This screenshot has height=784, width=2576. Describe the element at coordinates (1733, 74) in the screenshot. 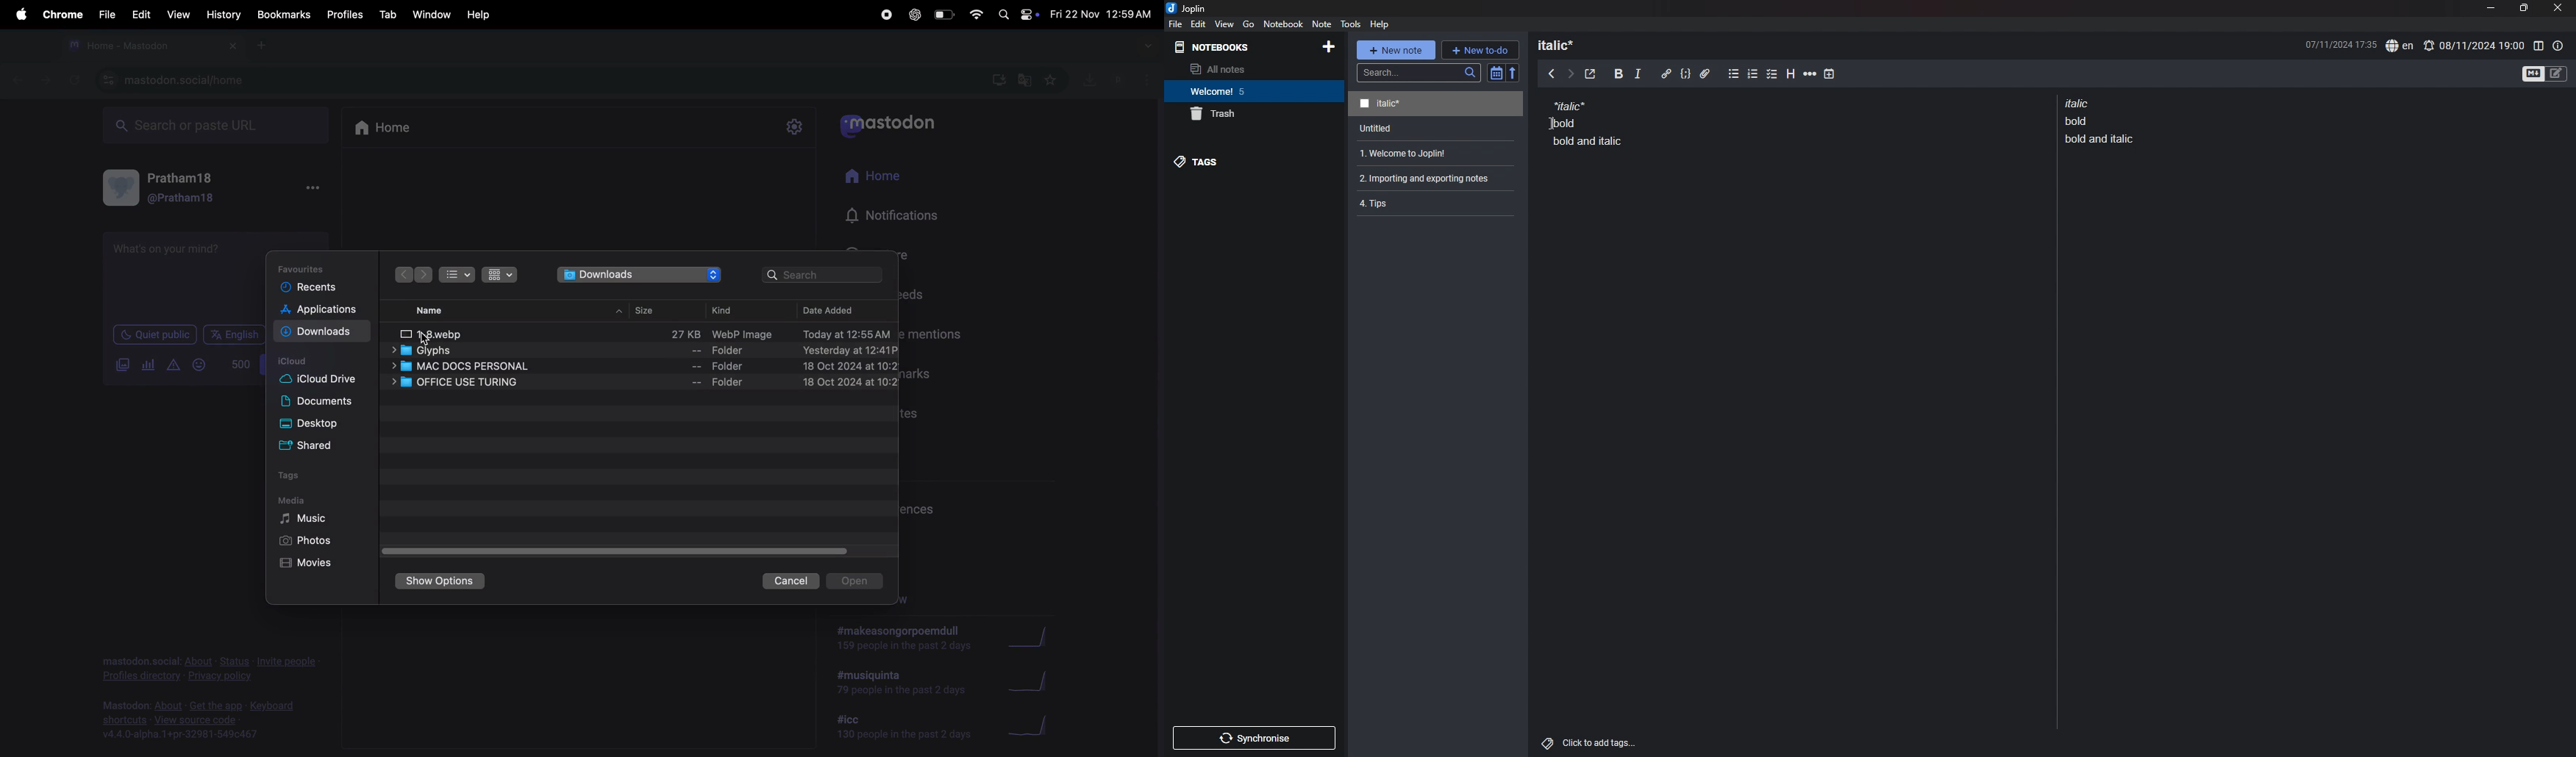

I see `bullet list` at that location.